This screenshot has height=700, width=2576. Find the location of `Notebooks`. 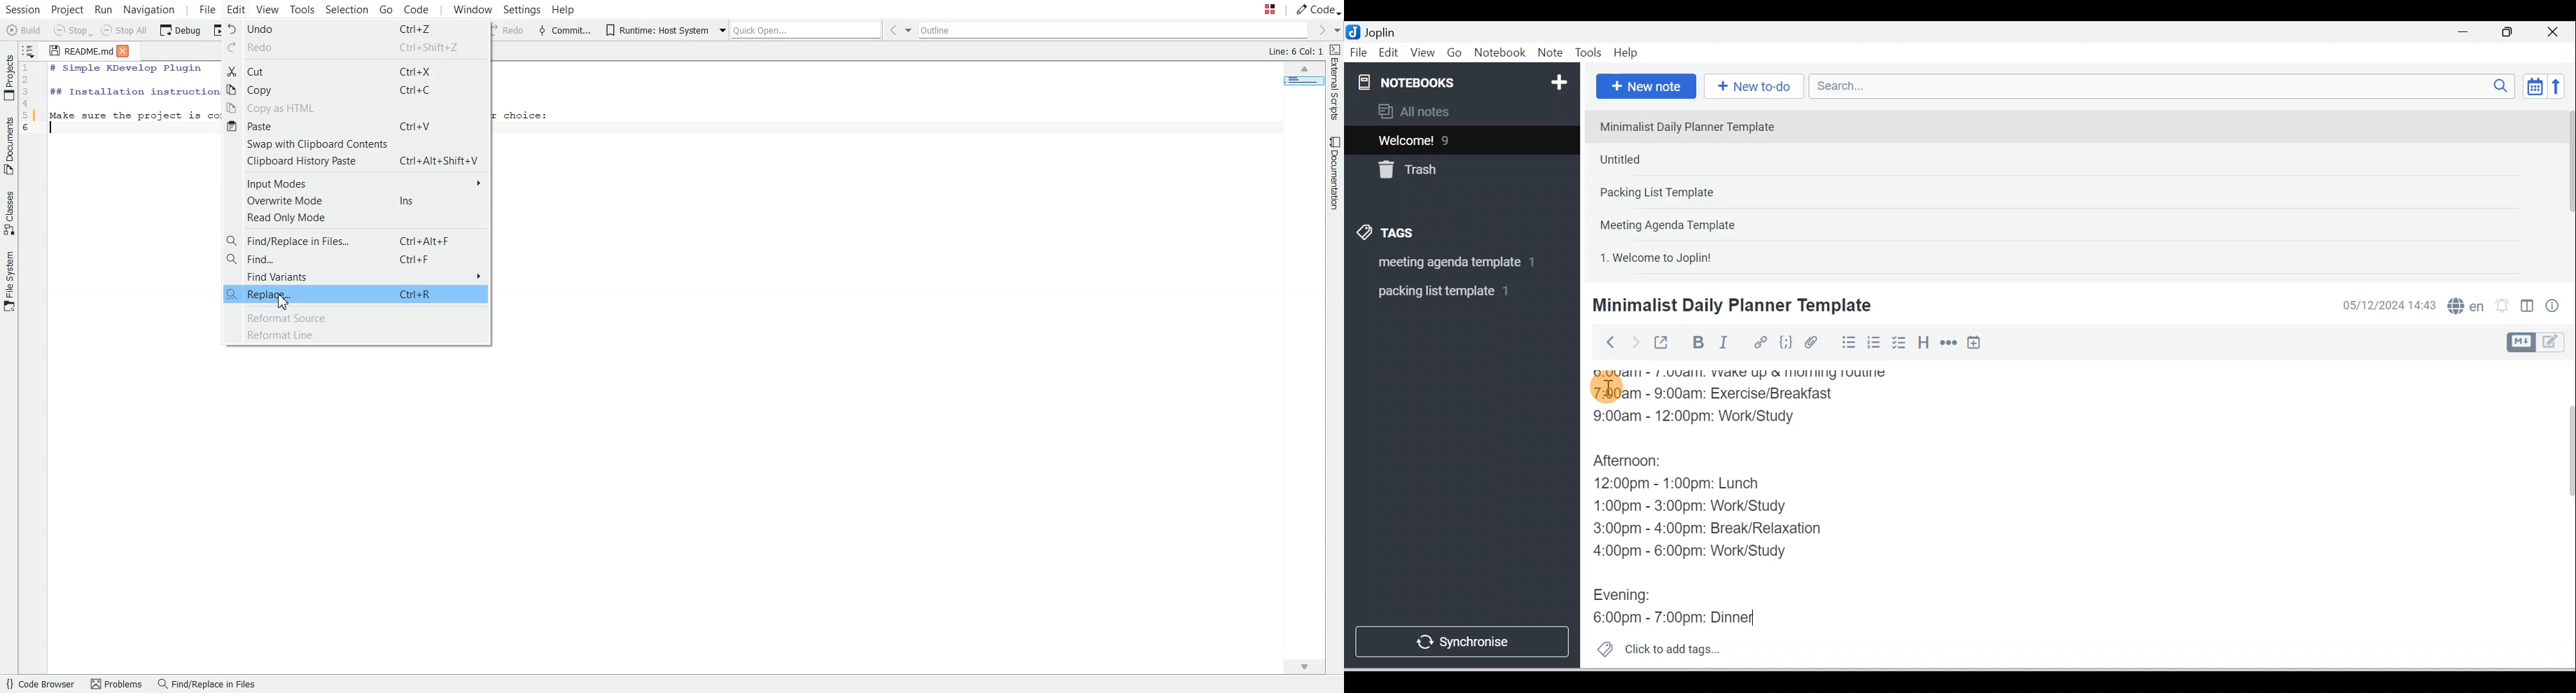

Notebooks is located at coordinates (1465, 80).